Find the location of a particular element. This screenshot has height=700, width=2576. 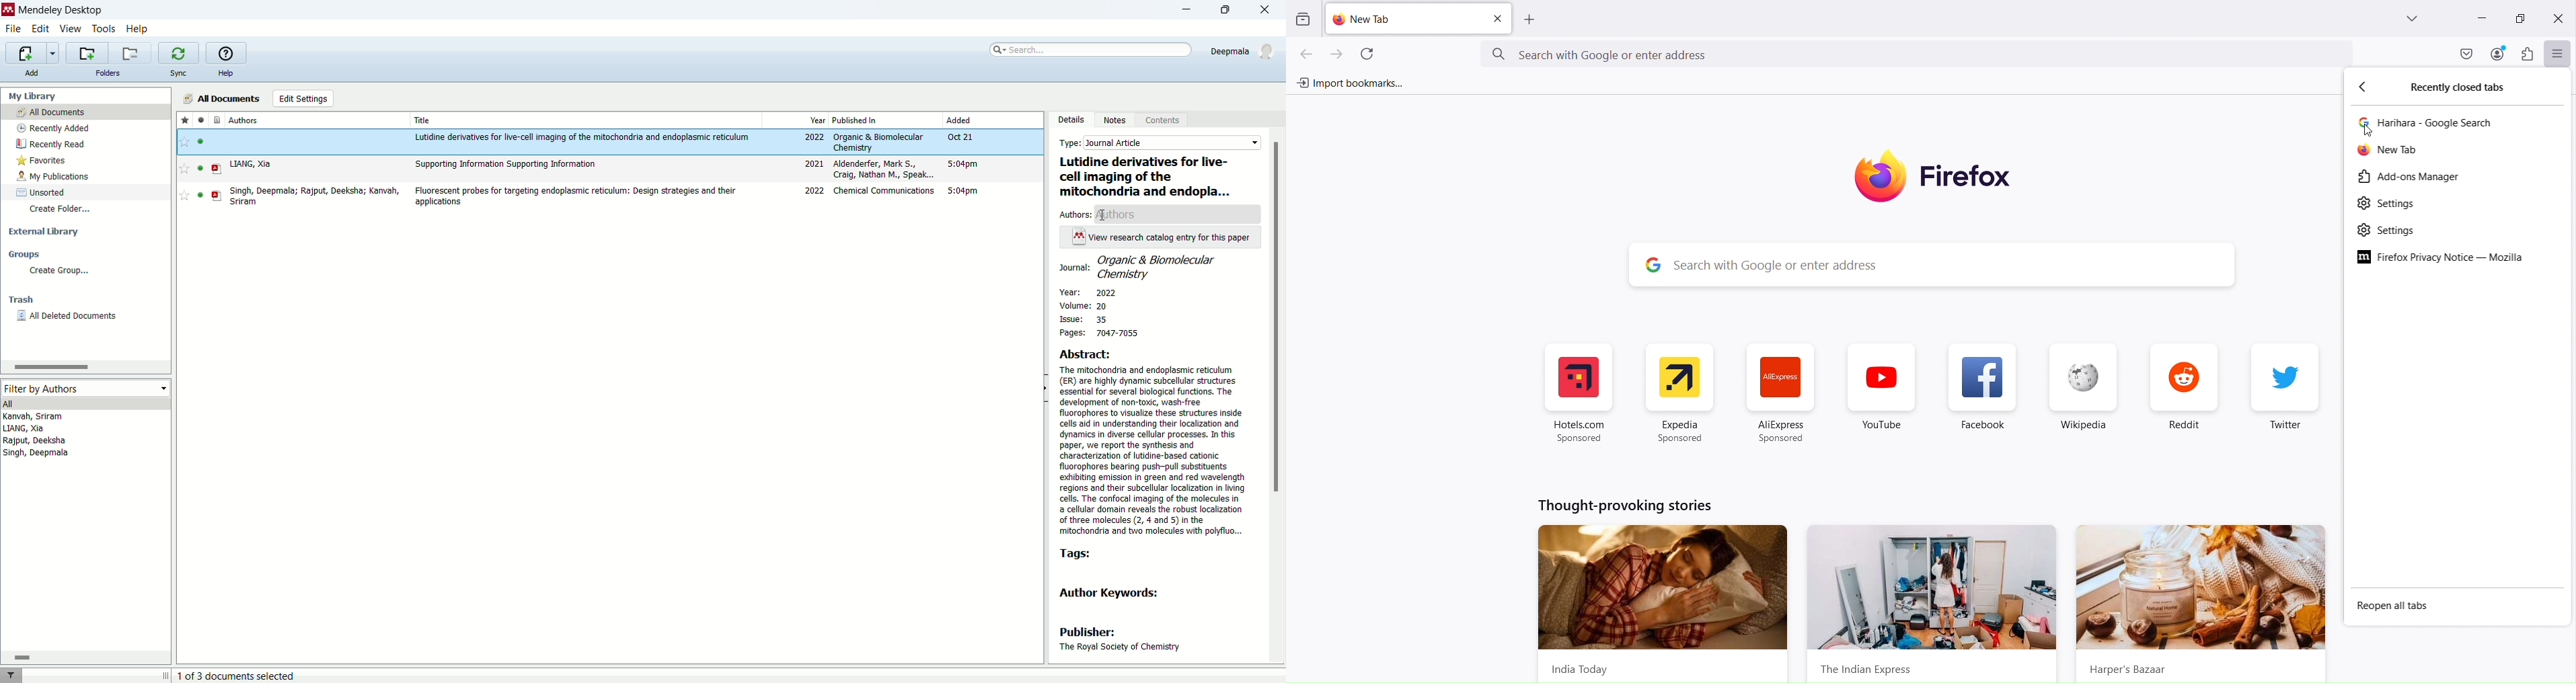

Organic & Biomolecular Chemistry is located at coordinates (881, 142).